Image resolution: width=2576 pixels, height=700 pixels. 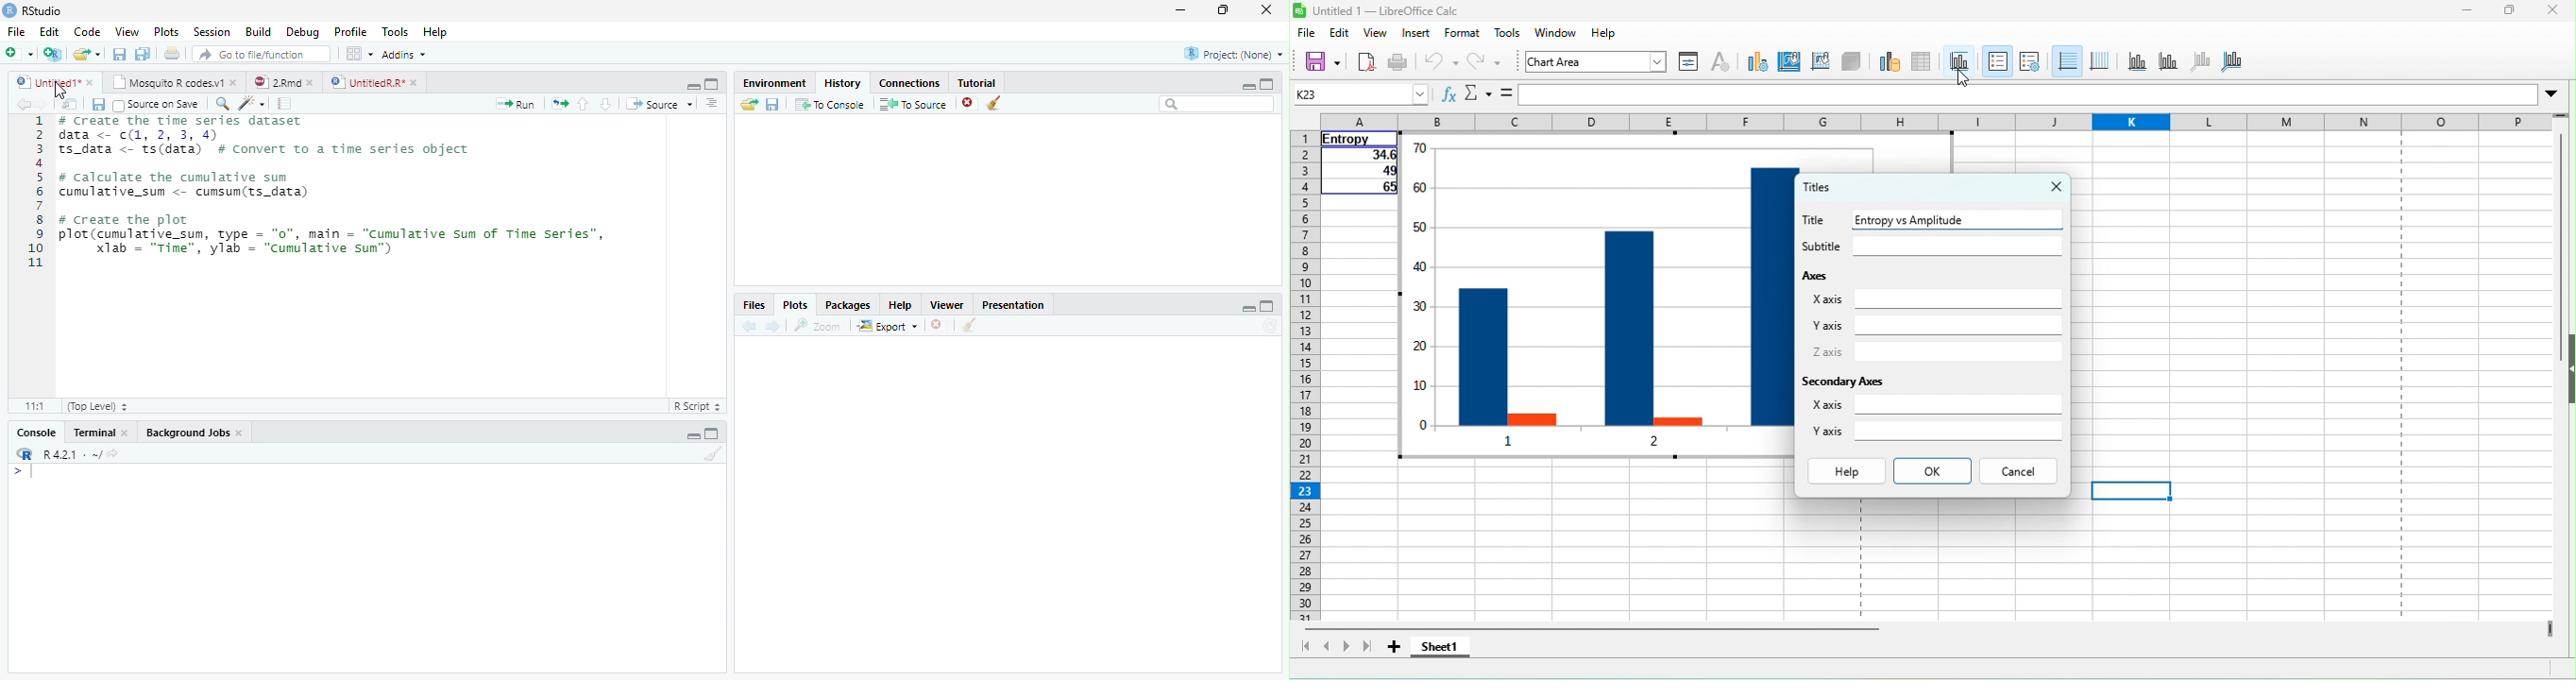 I want to click on scroll to previous sheet, so click(x=1328, y=646).